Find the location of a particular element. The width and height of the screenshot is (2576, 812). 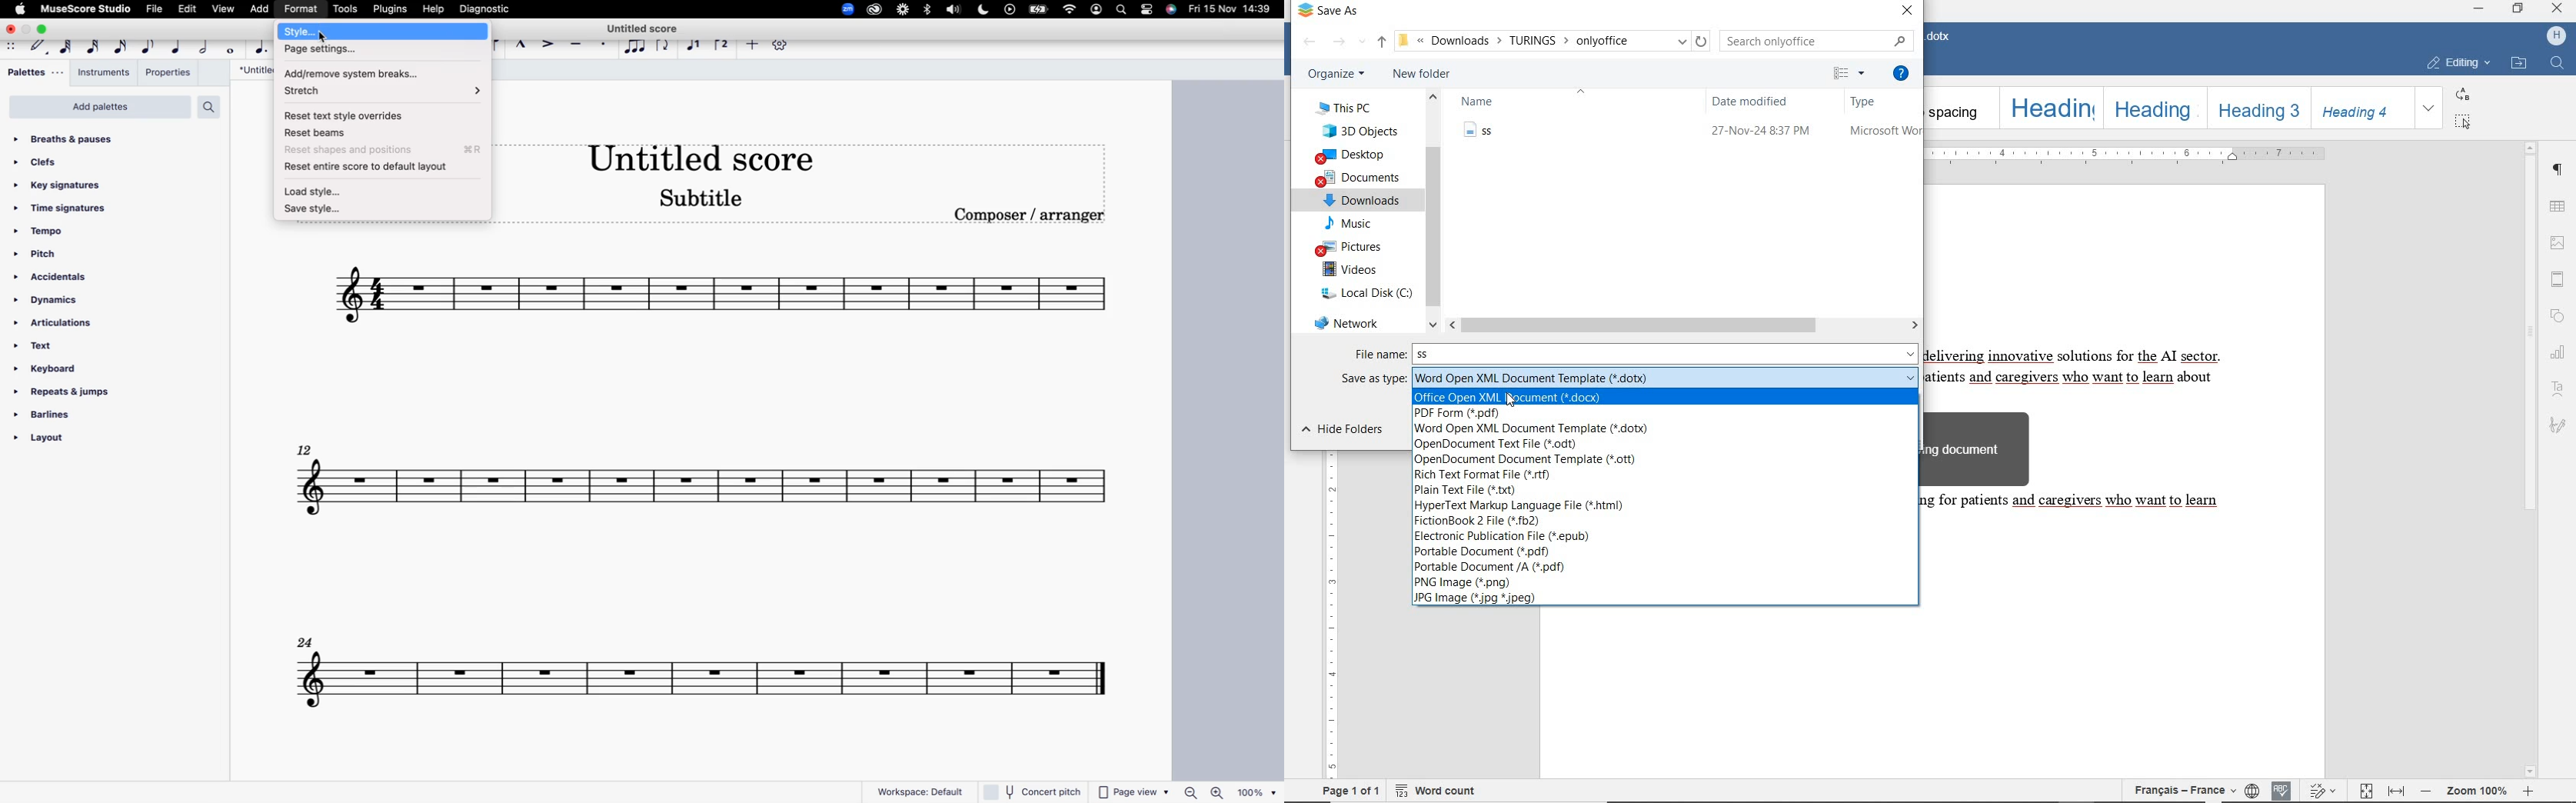

100% is located at coordinates (1255, 791).